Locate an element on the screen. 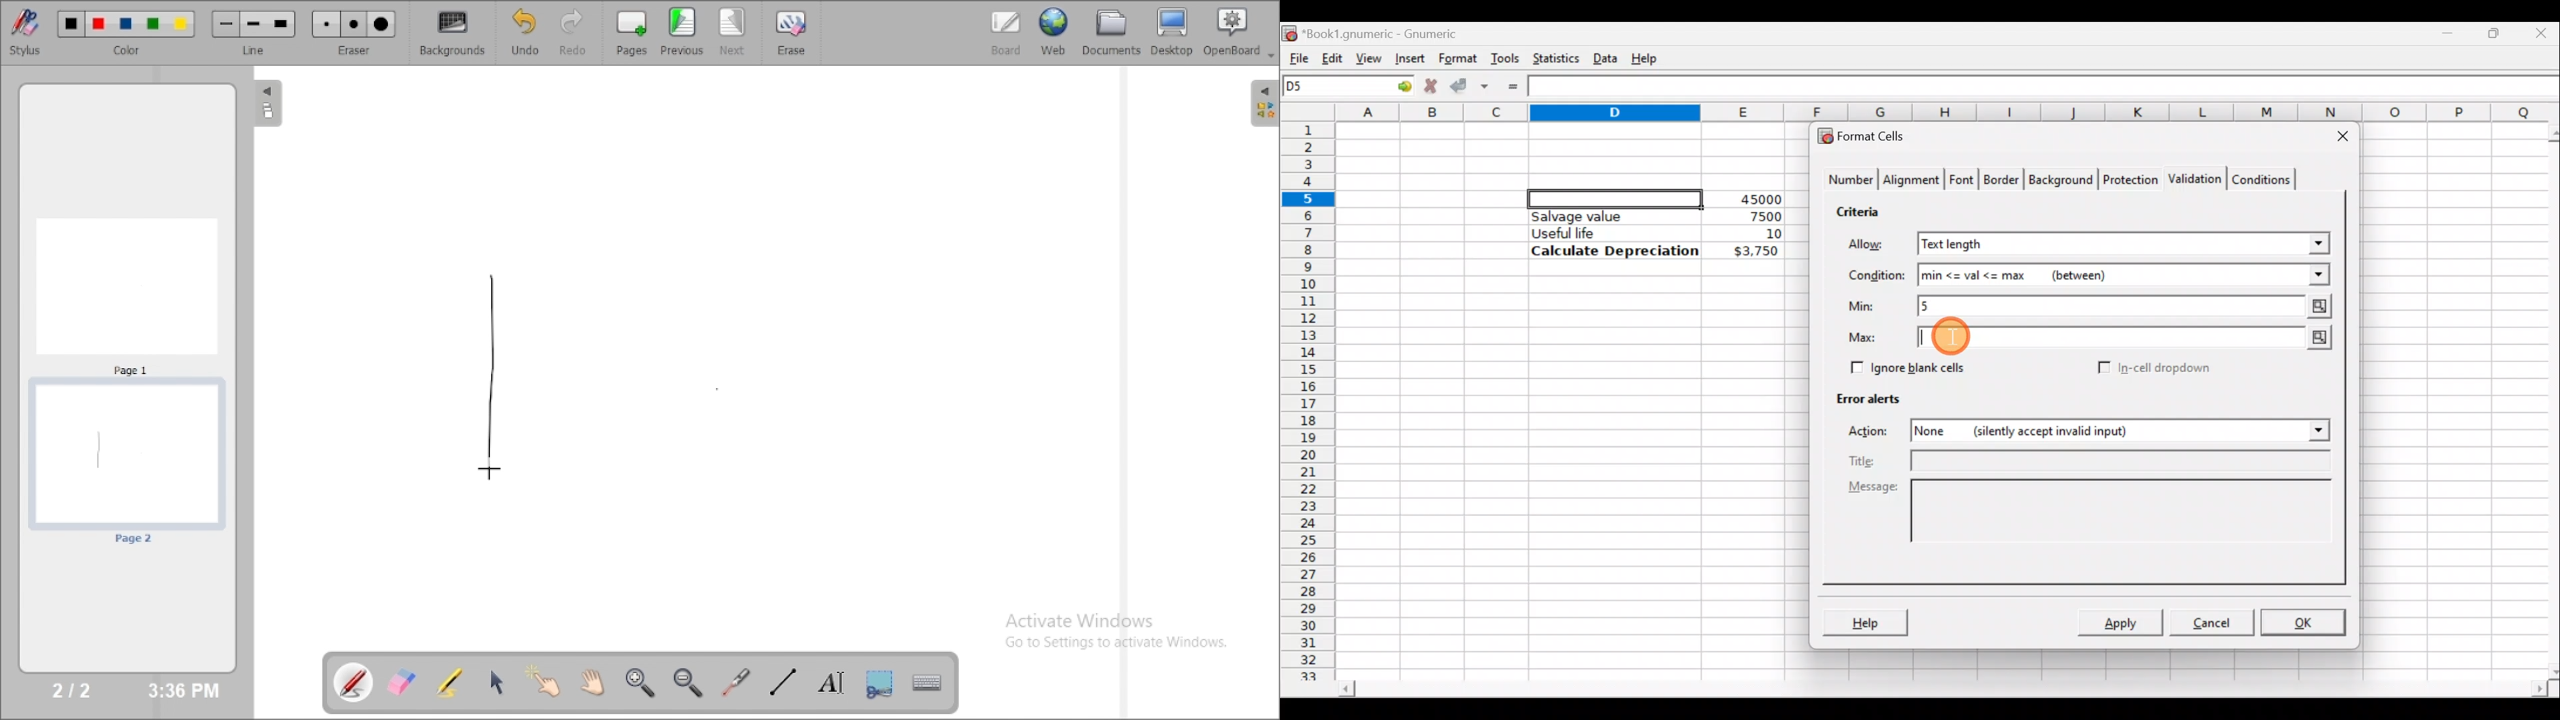 The width and height of the screenshot is (2576, 728). File is located at coordinates (1295, 55).